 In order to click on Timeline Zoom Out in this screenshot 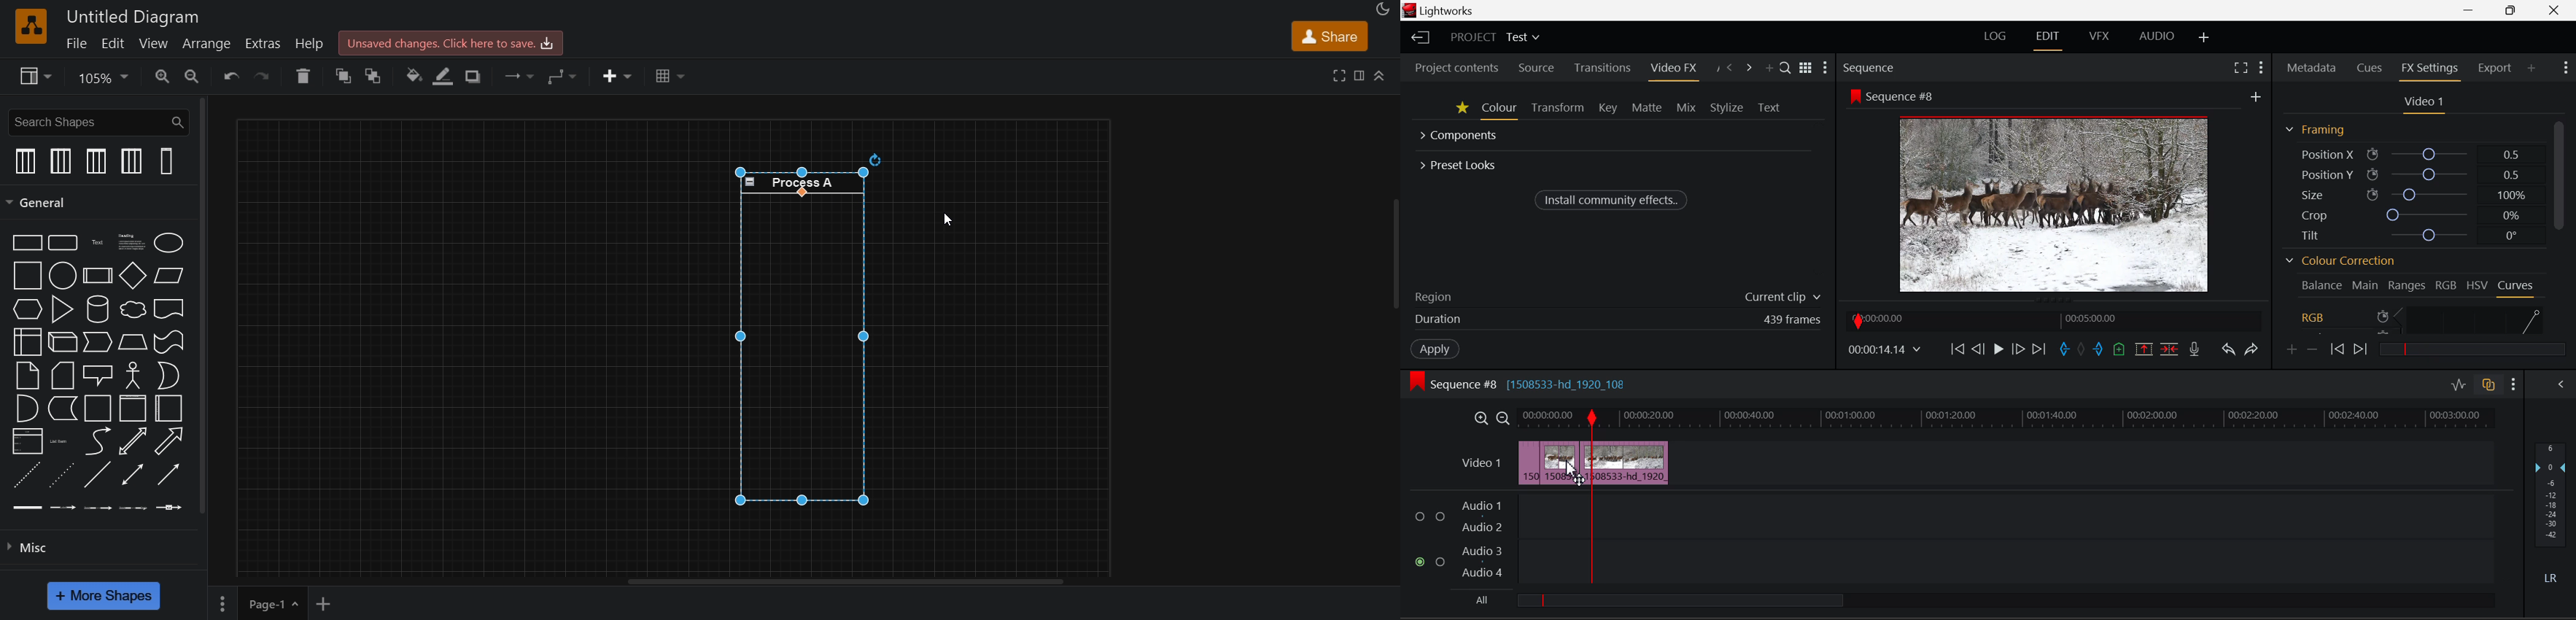, I will do `click(1502, 418)`.